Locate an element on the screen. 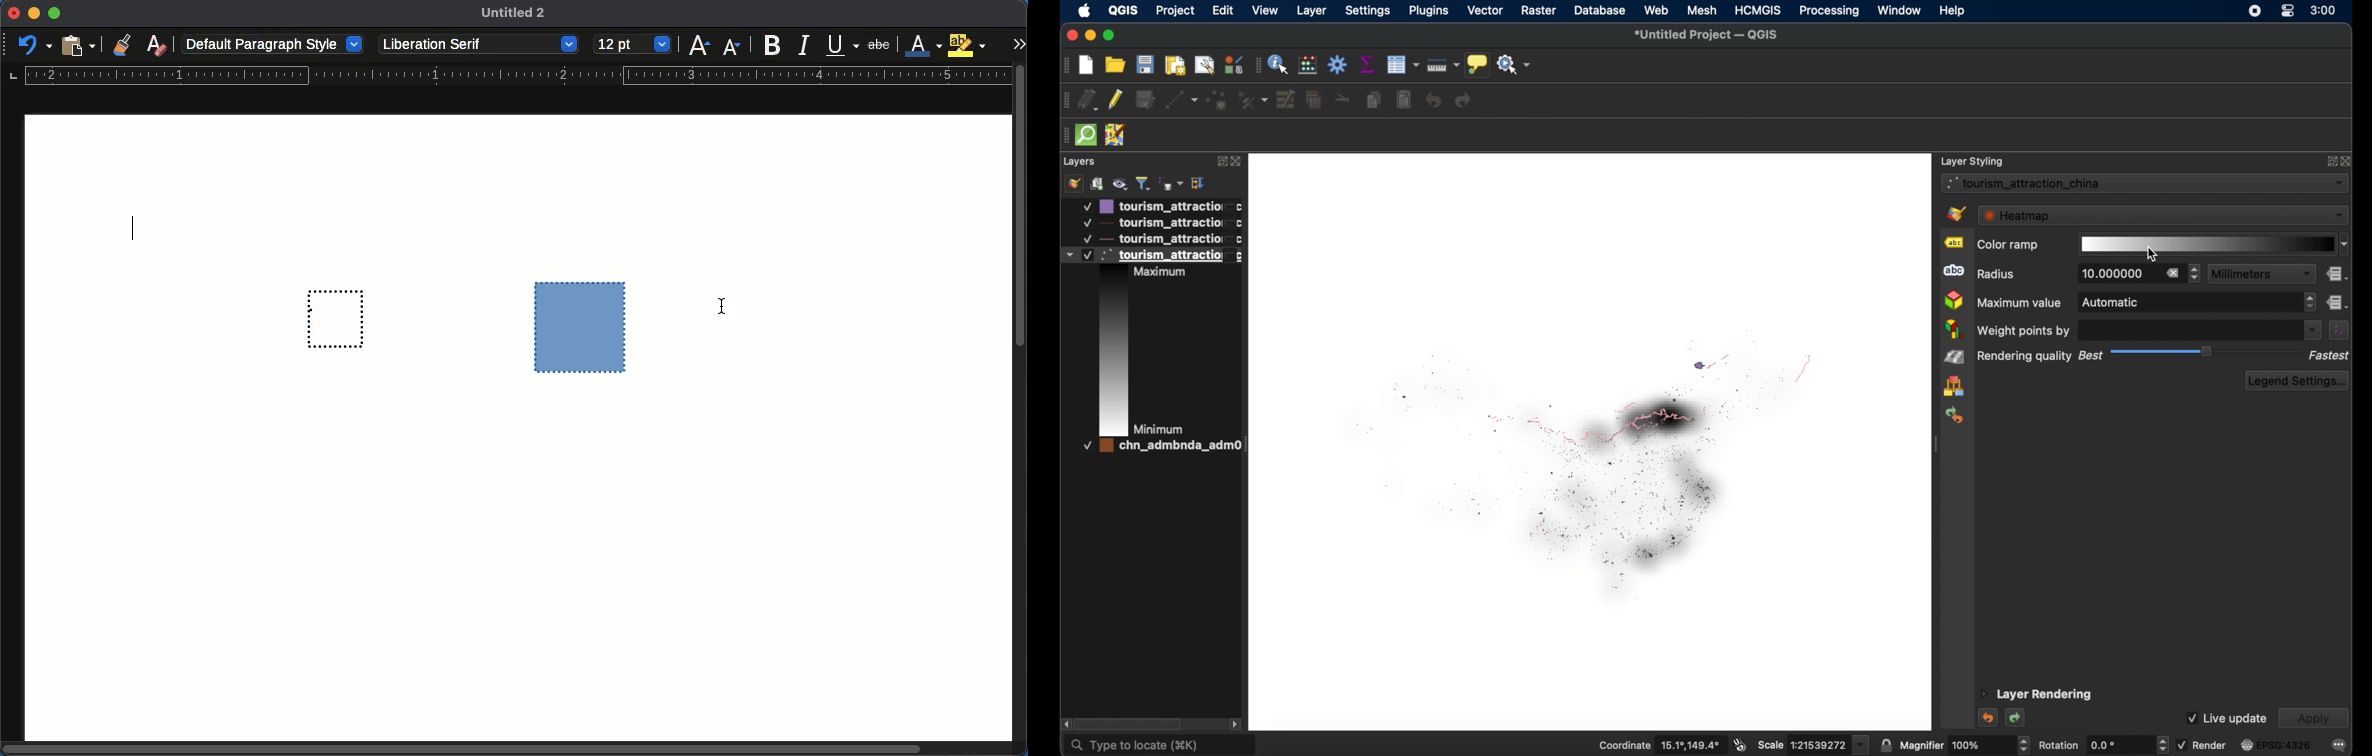 The width and height of the screenshot is (2380, 756). web is located at coordinates (1657, 9).